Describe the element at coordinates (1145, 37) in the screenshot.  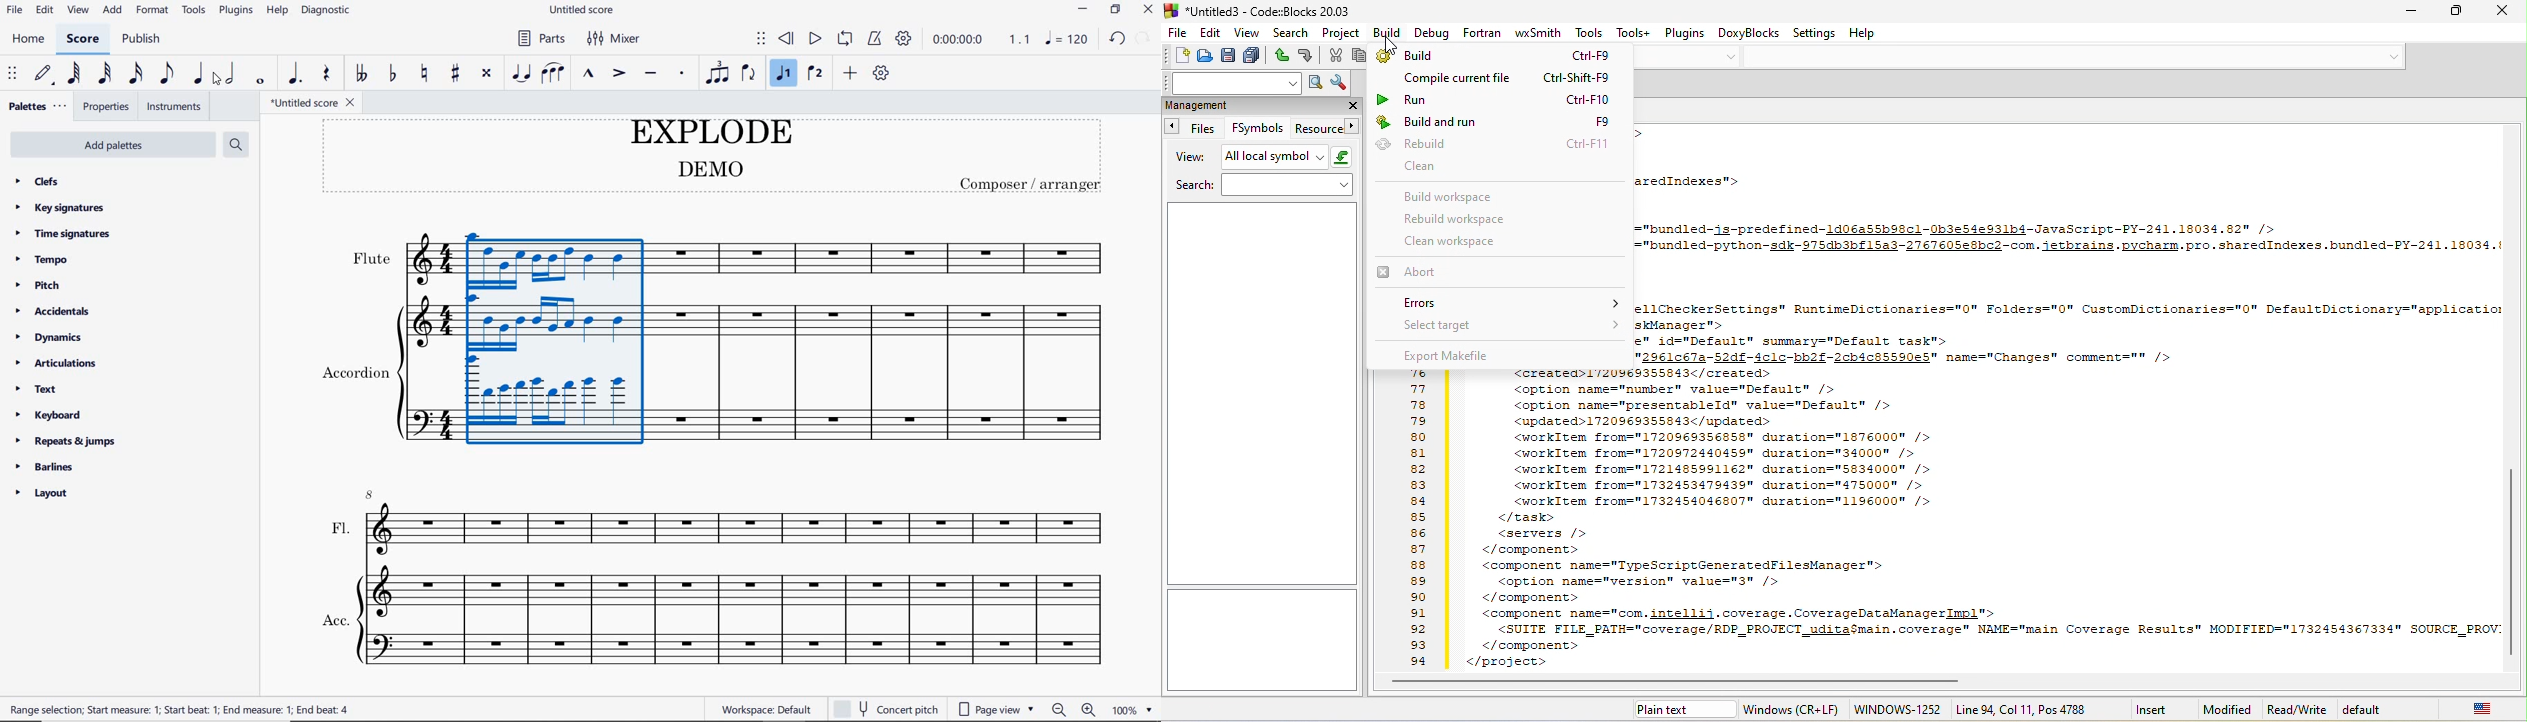
I see `undo` at that location.